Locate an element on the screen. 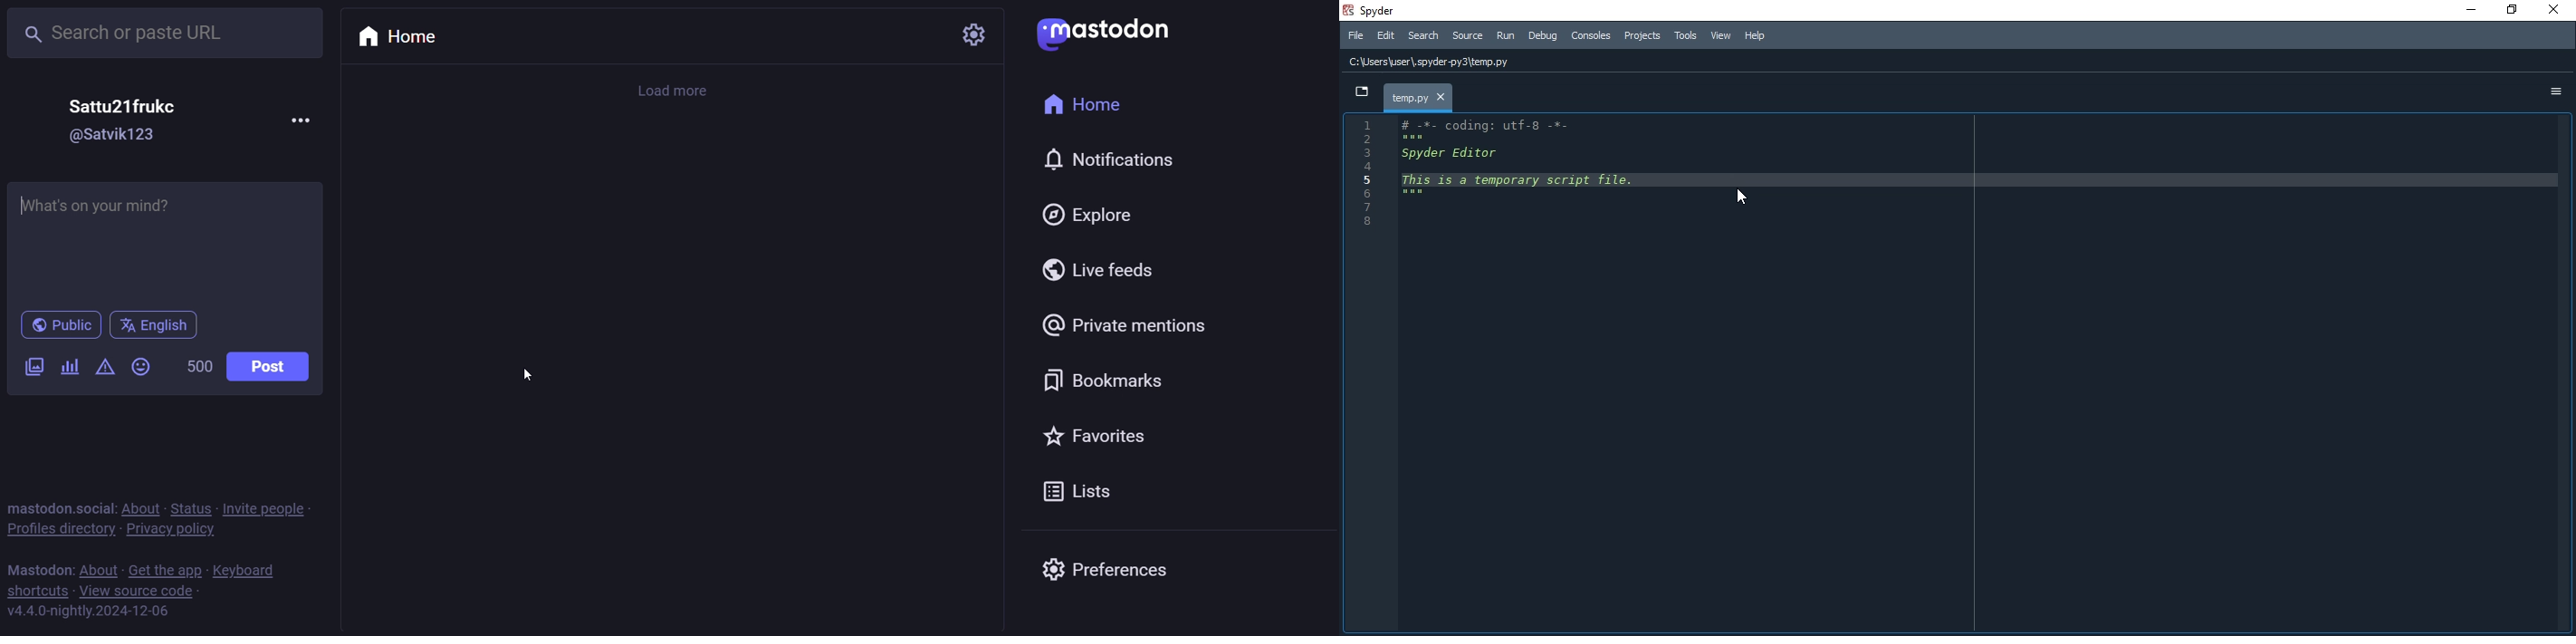  restore is located at coordinates (2511, 11).